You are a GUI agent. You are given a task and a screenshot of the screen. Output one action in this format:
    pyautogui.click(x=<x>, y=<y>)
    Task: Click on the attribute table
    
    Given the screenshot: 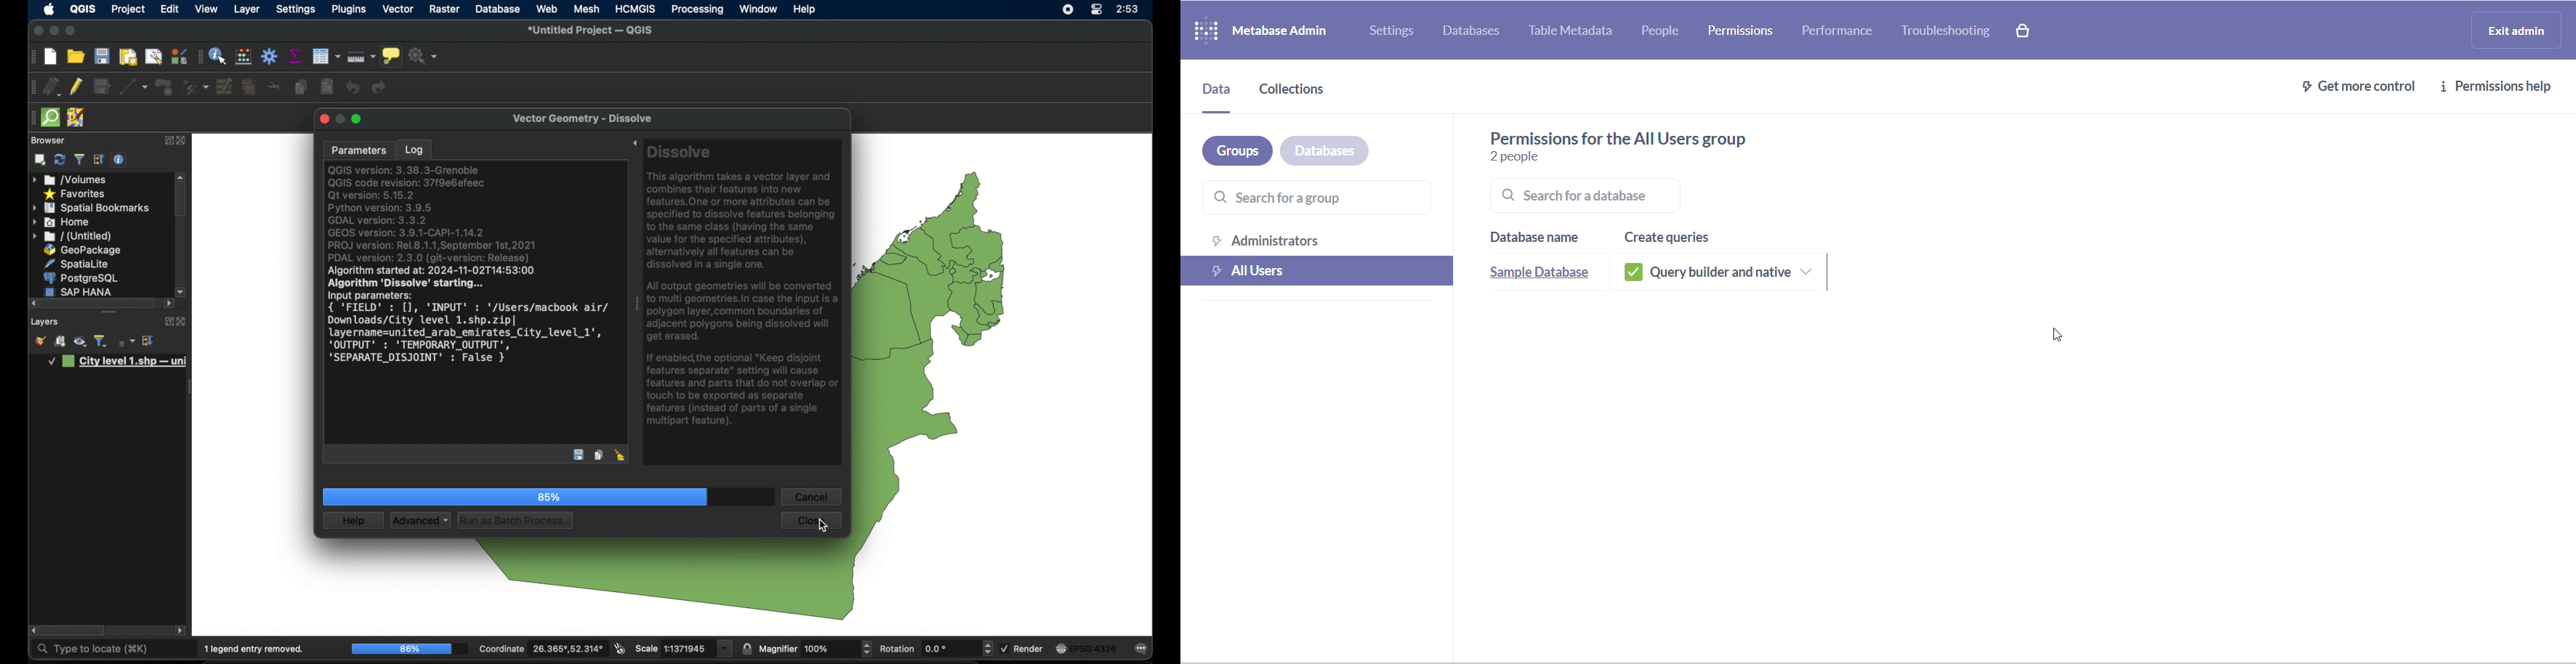 What is the action you would take?
    pyautogui.click(x=199, y=57)
    